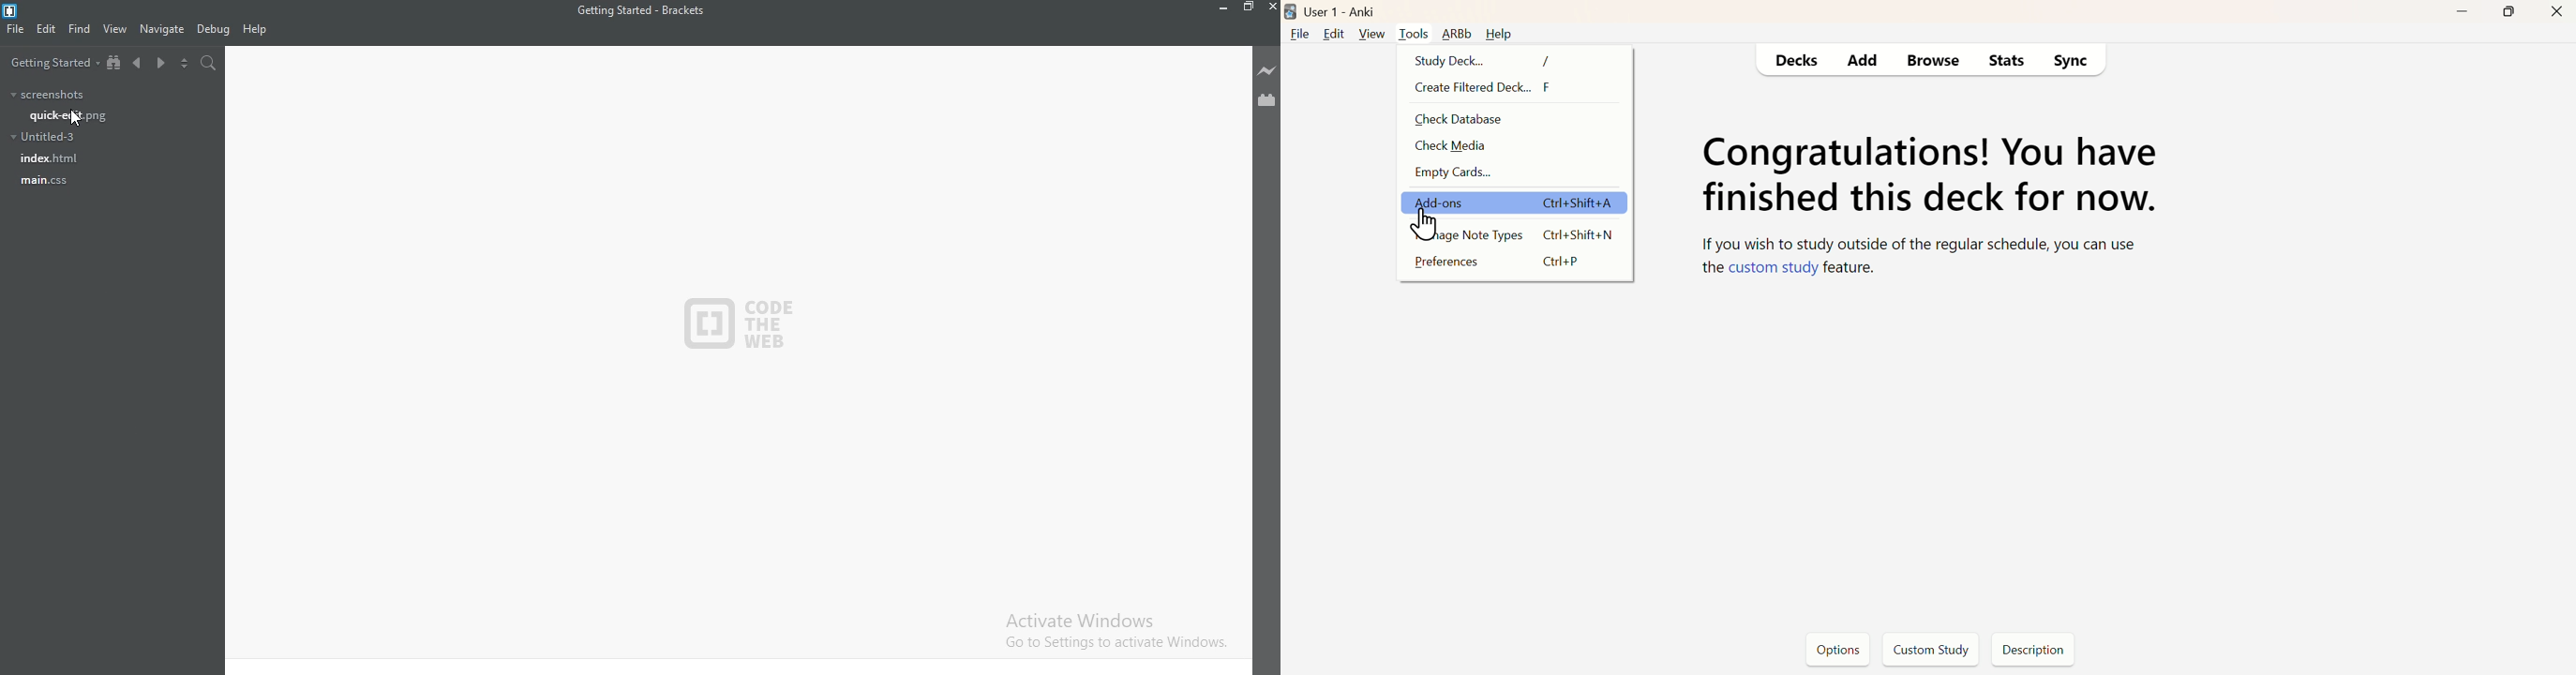 This screenshot has height=700, width=2576. What do you see at coordinates (1449, 146) in the screenshot?
I see `Check Media` at bounding box center [1449, 146].